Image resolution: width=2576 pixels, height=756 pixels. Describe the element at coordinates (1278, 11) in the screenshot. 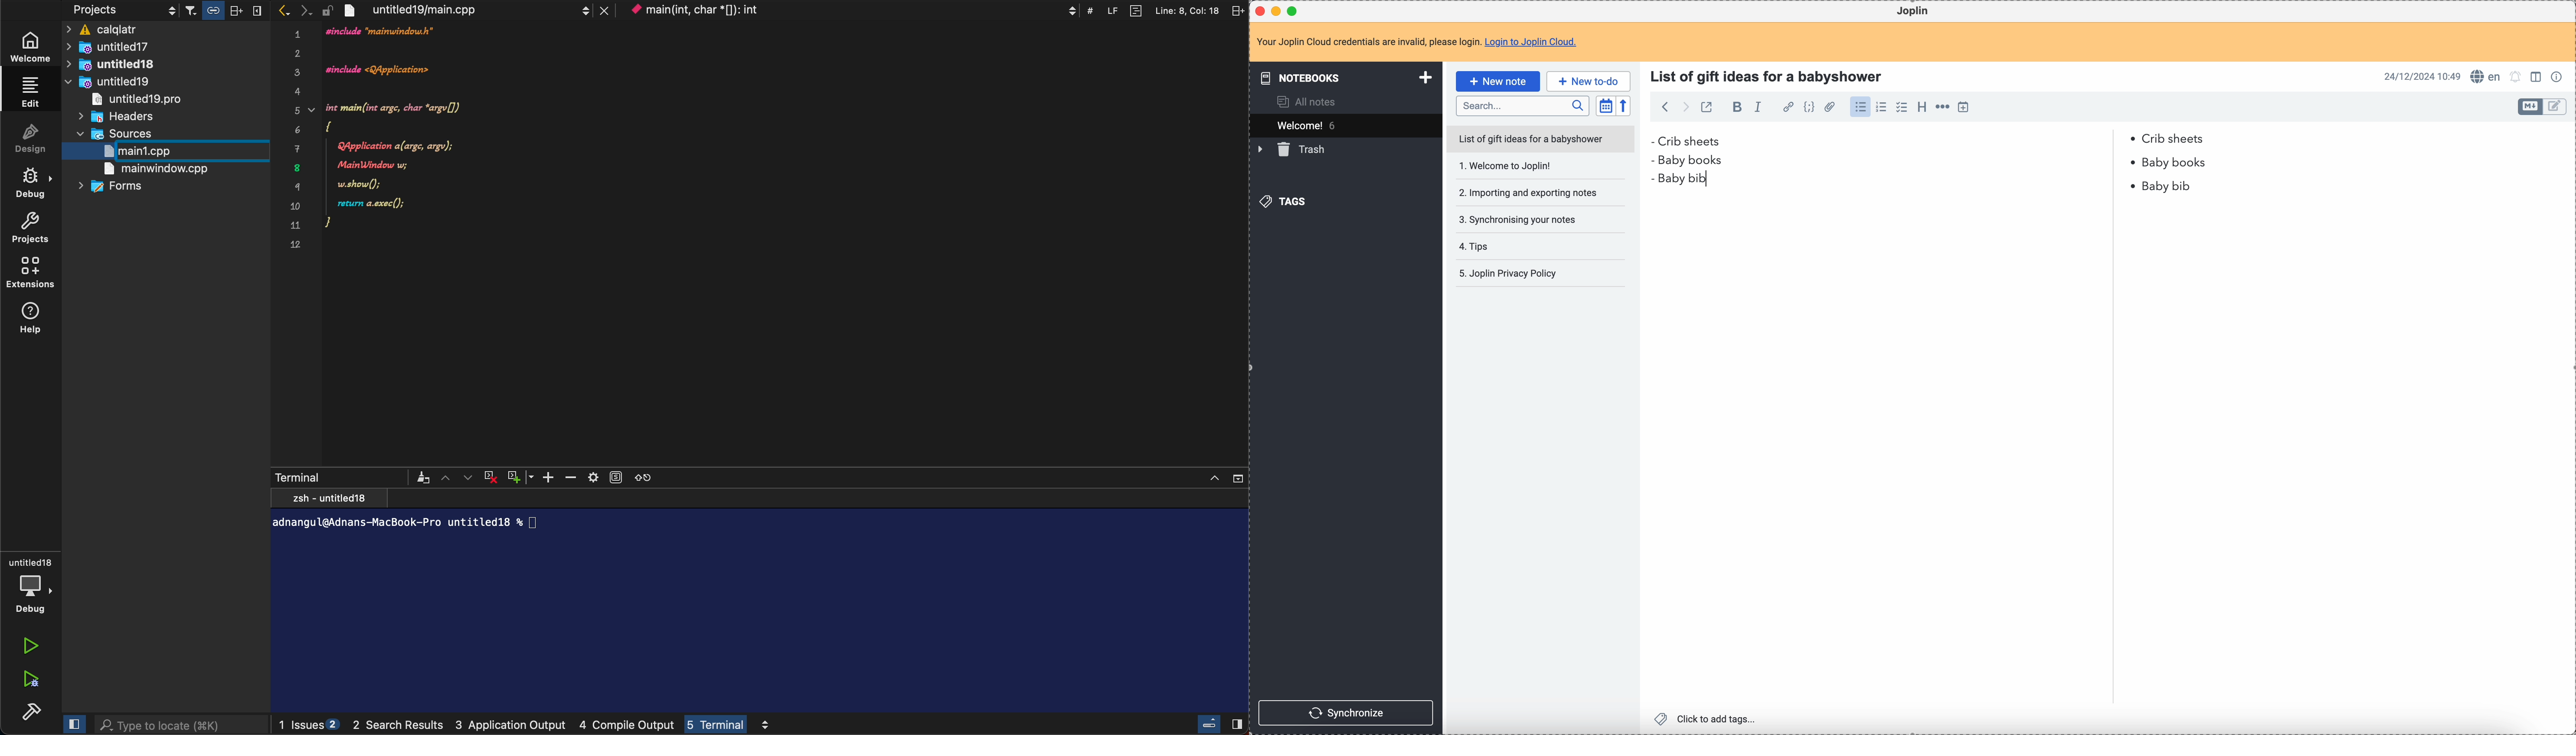

I see `minimize Joplin` at that location.